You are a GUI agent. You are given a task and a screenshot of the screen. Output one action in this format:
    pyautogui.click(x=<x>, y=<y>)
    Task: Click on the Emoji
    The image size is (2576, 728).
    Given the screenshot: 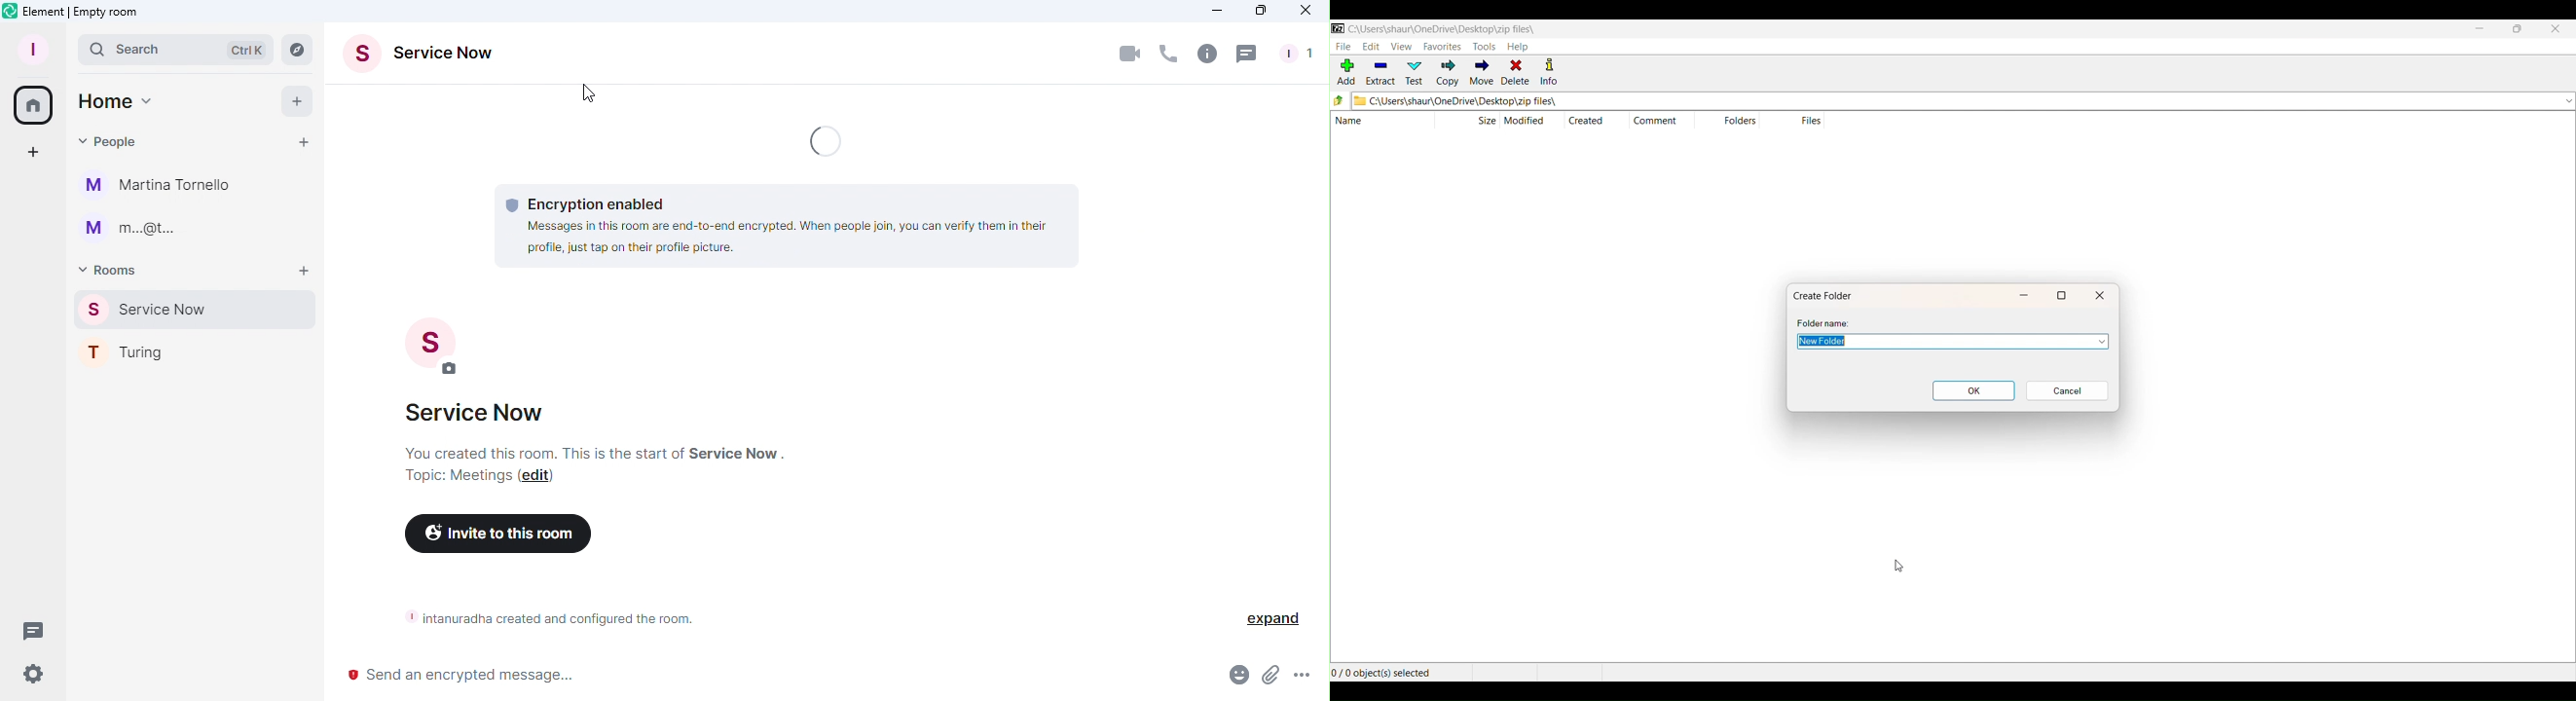 What is the action you would take?
    pyautogui.click(x=1237, y=678)
    